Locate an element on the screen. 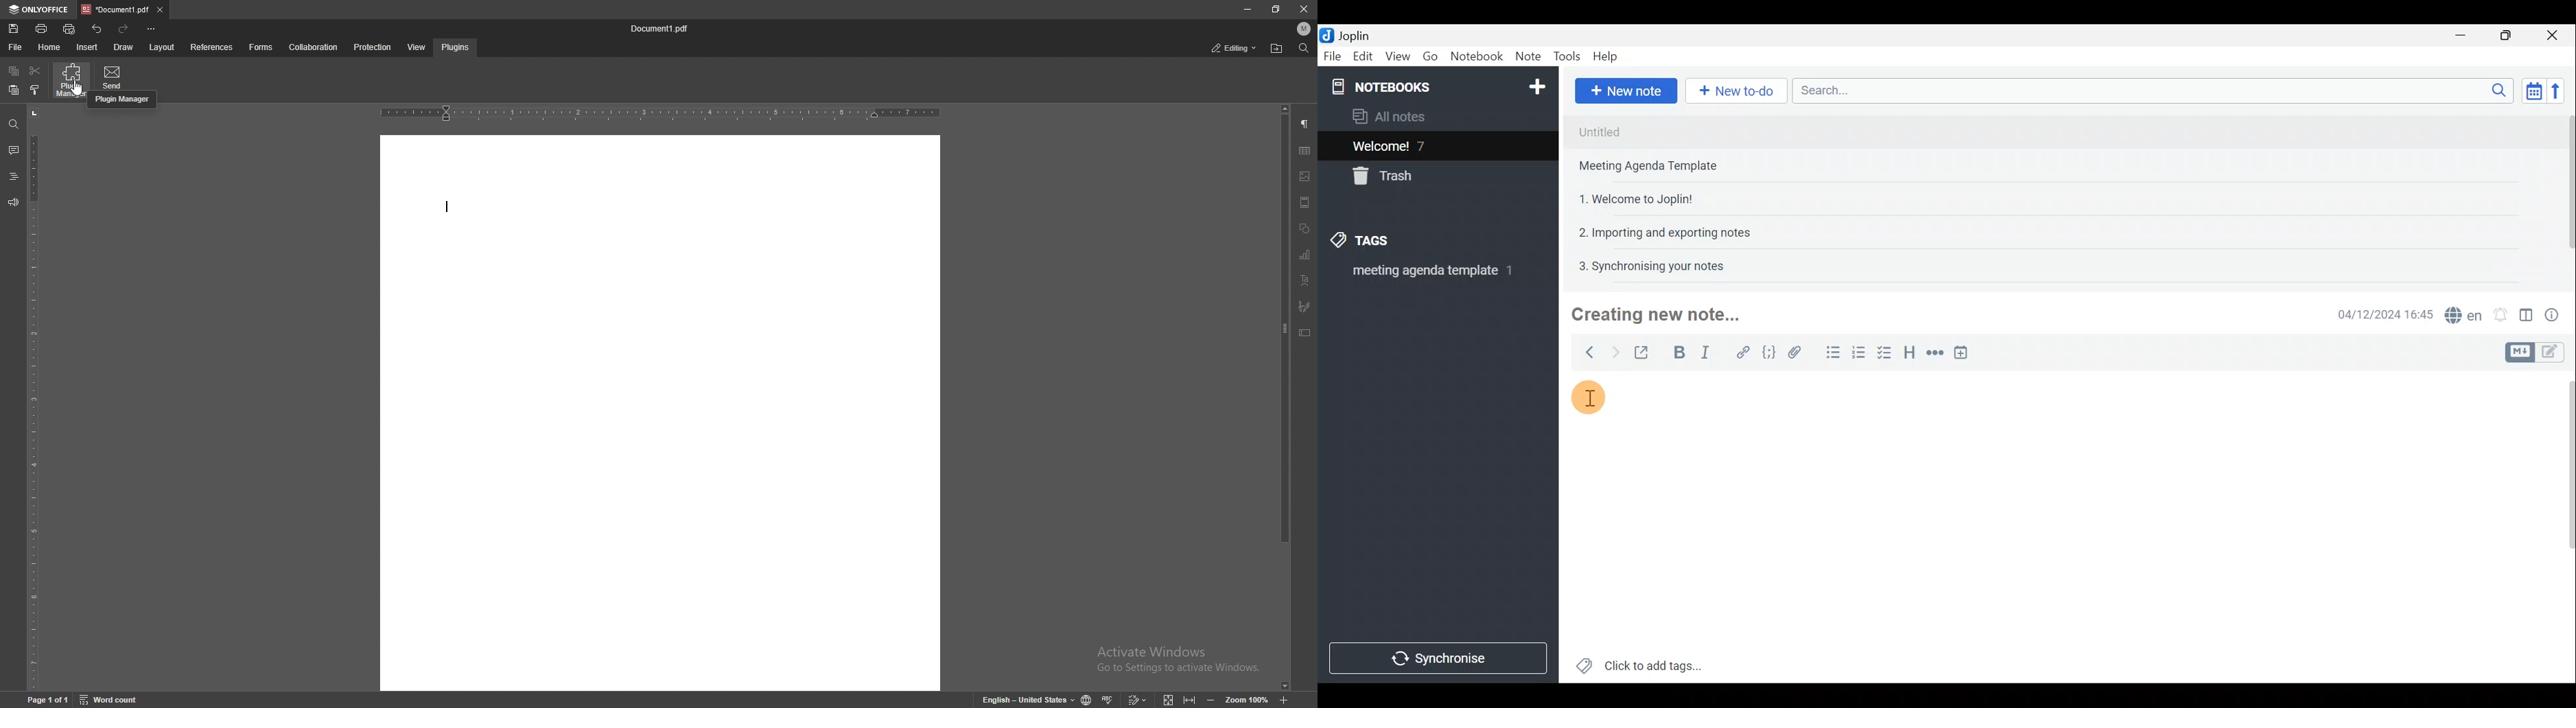 This screenshot has height=728, width=2576. Notebook is located at coordinates (1436, 85).